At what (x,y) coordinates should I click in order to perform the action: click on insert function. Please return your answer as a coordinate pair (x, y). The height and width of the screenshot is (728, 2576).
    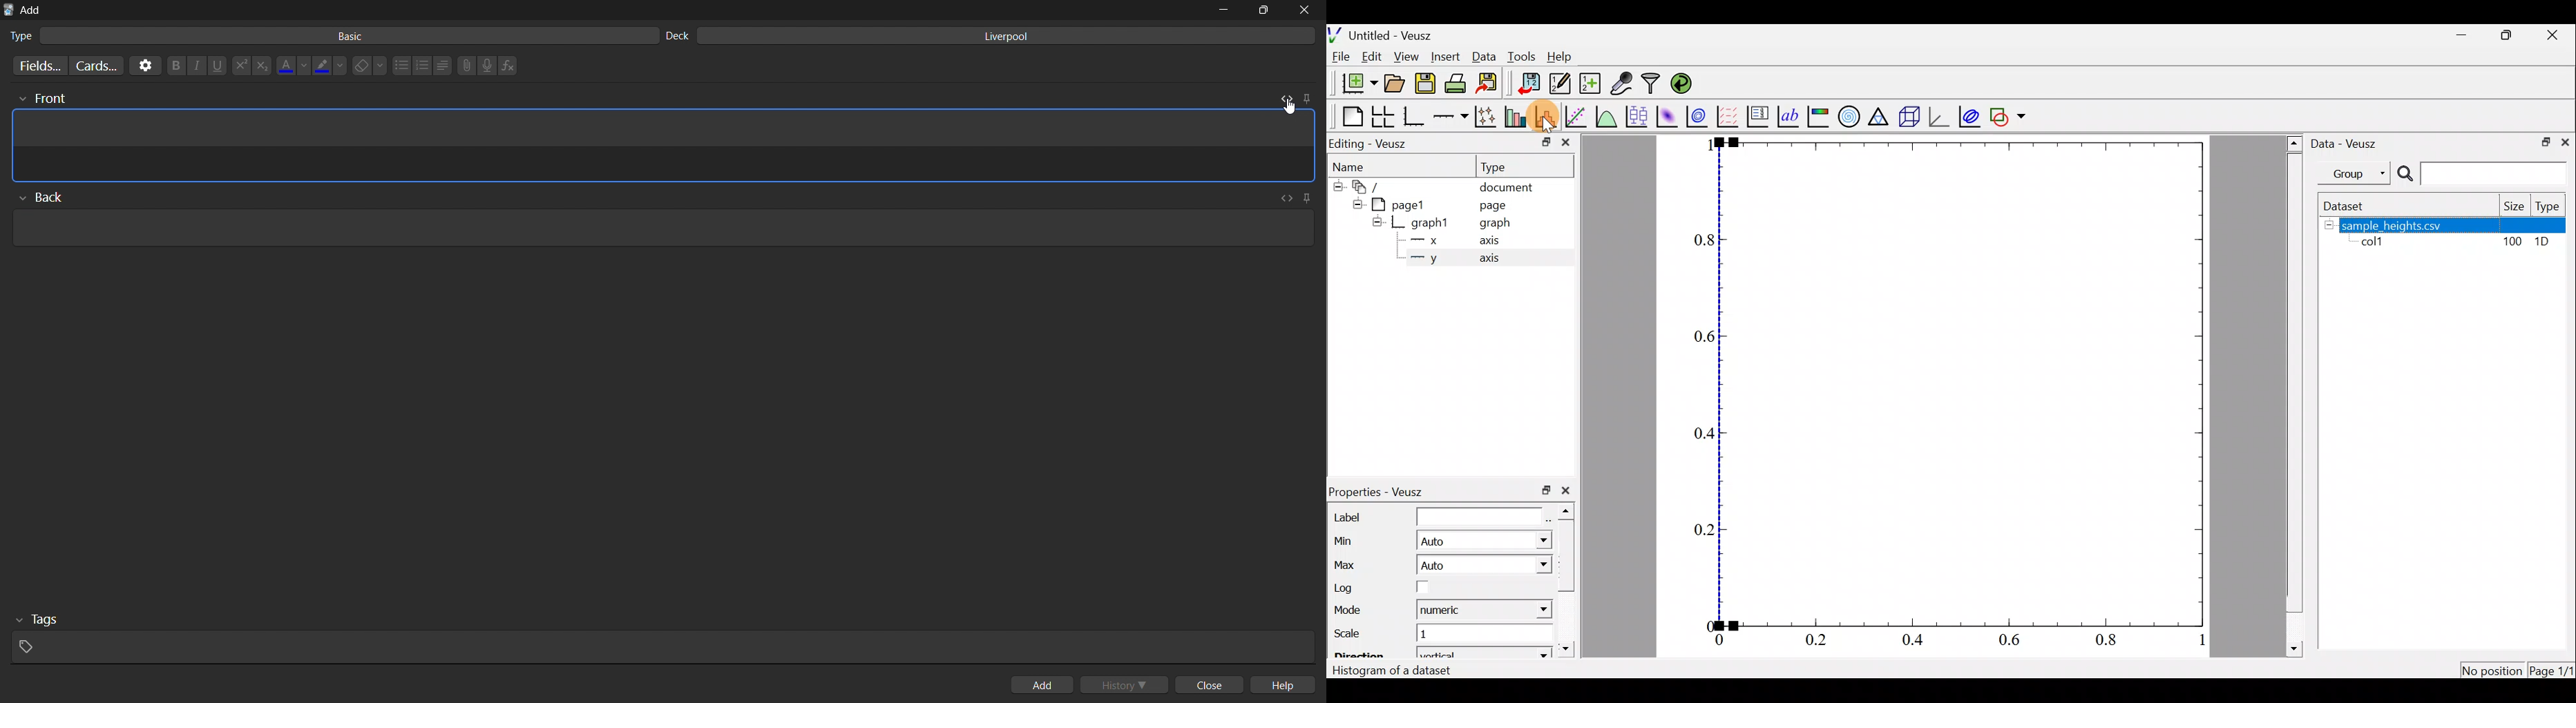
    Looking at the image, I should click on (511, 66).